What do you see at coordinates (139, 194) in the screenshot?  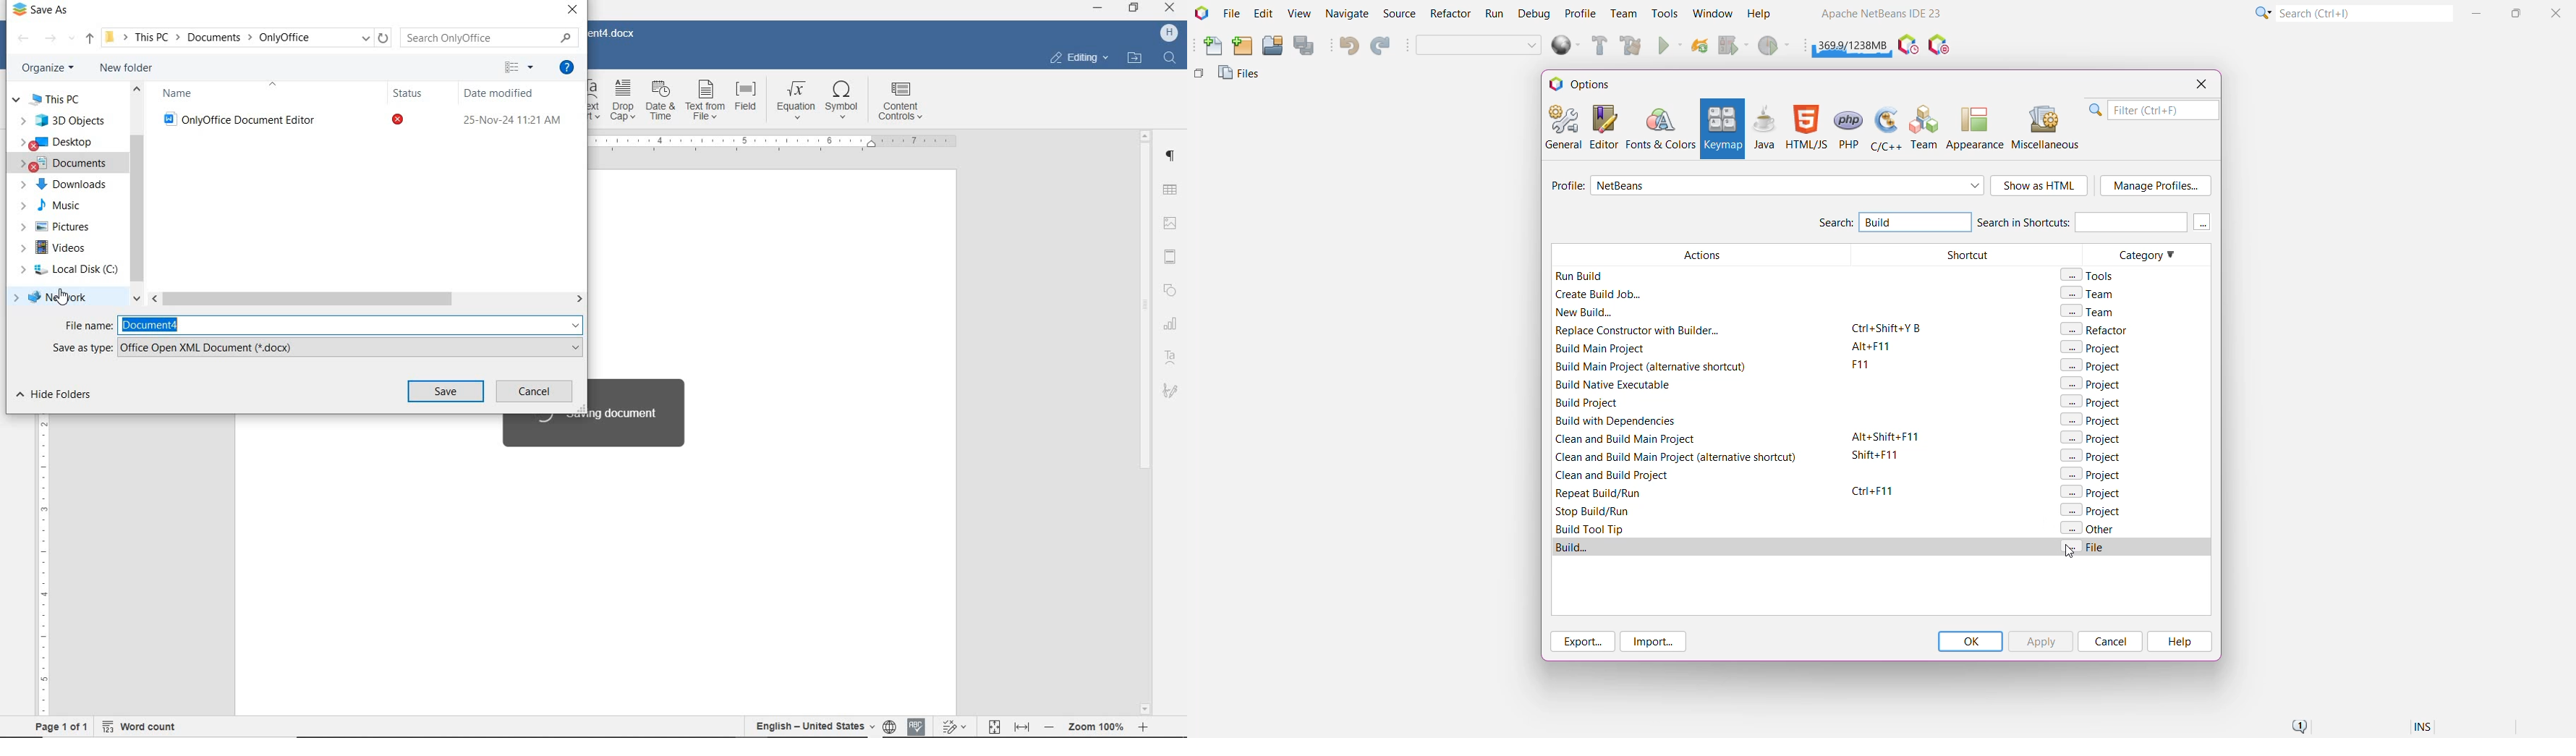 I see `scrollbar` at bounding box center [139, 194].